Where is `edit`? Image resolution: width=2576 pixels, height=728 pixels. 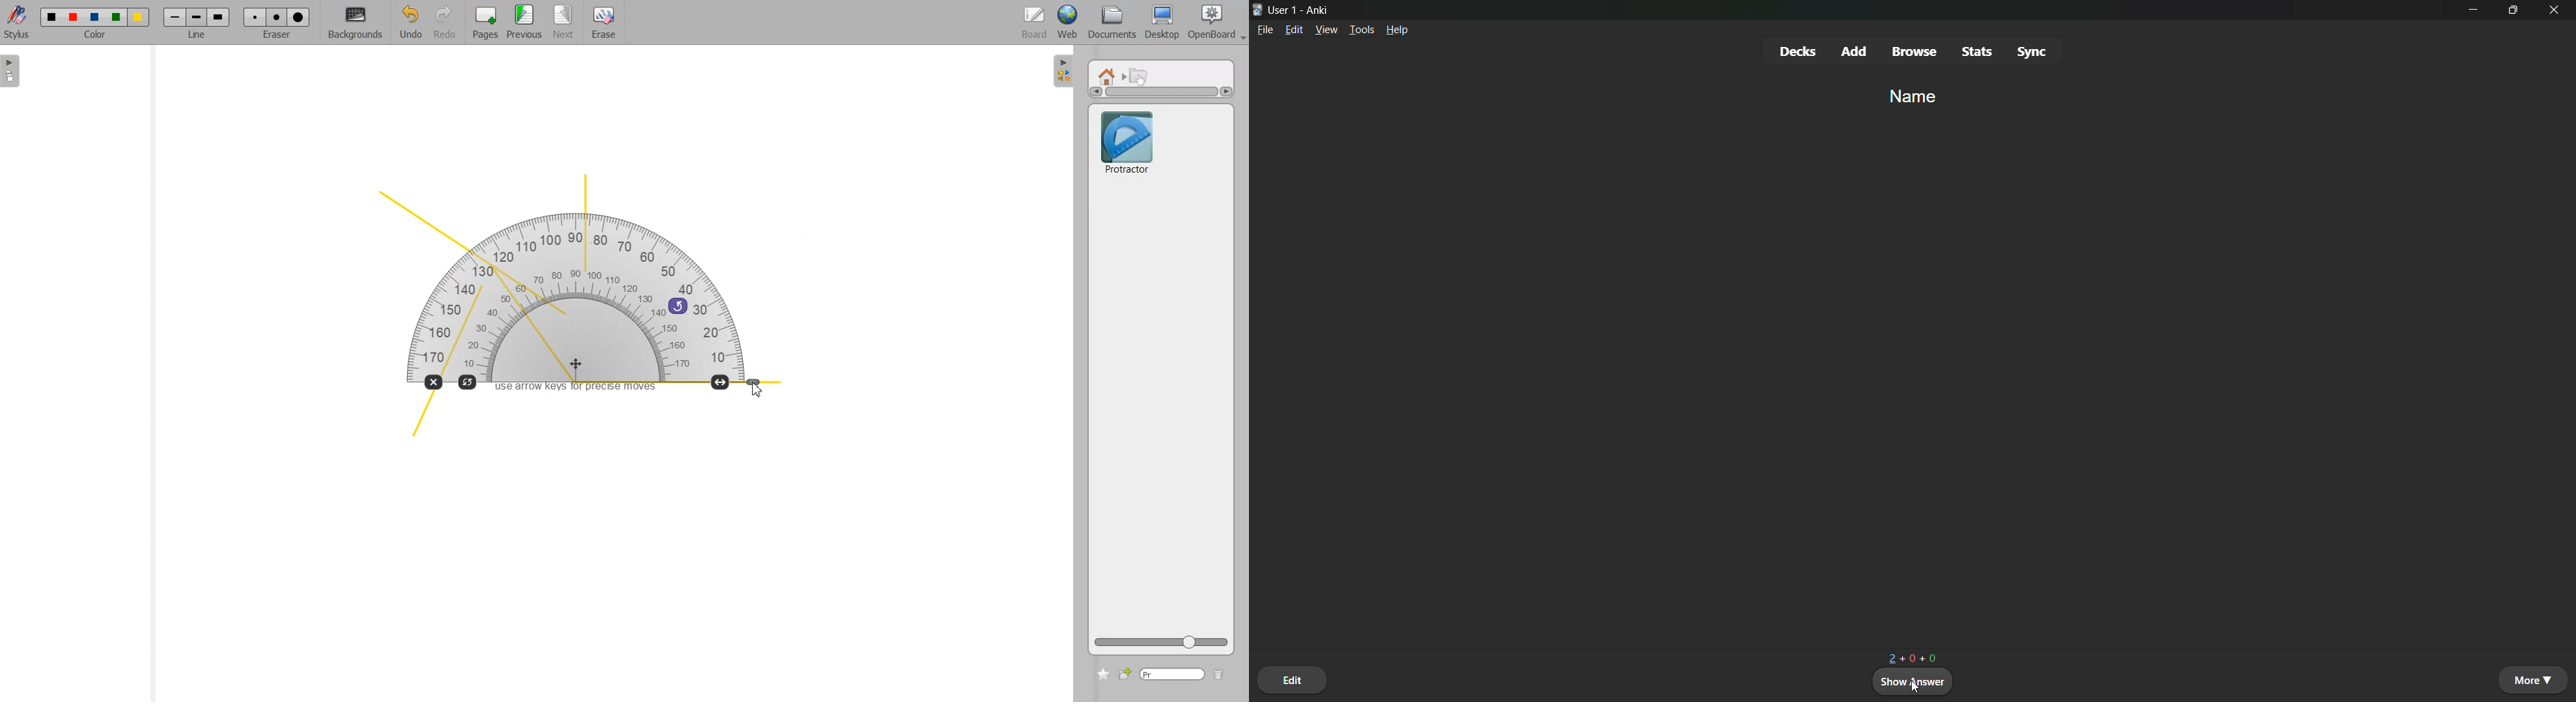 edit is located at coordinates (1294, 677).